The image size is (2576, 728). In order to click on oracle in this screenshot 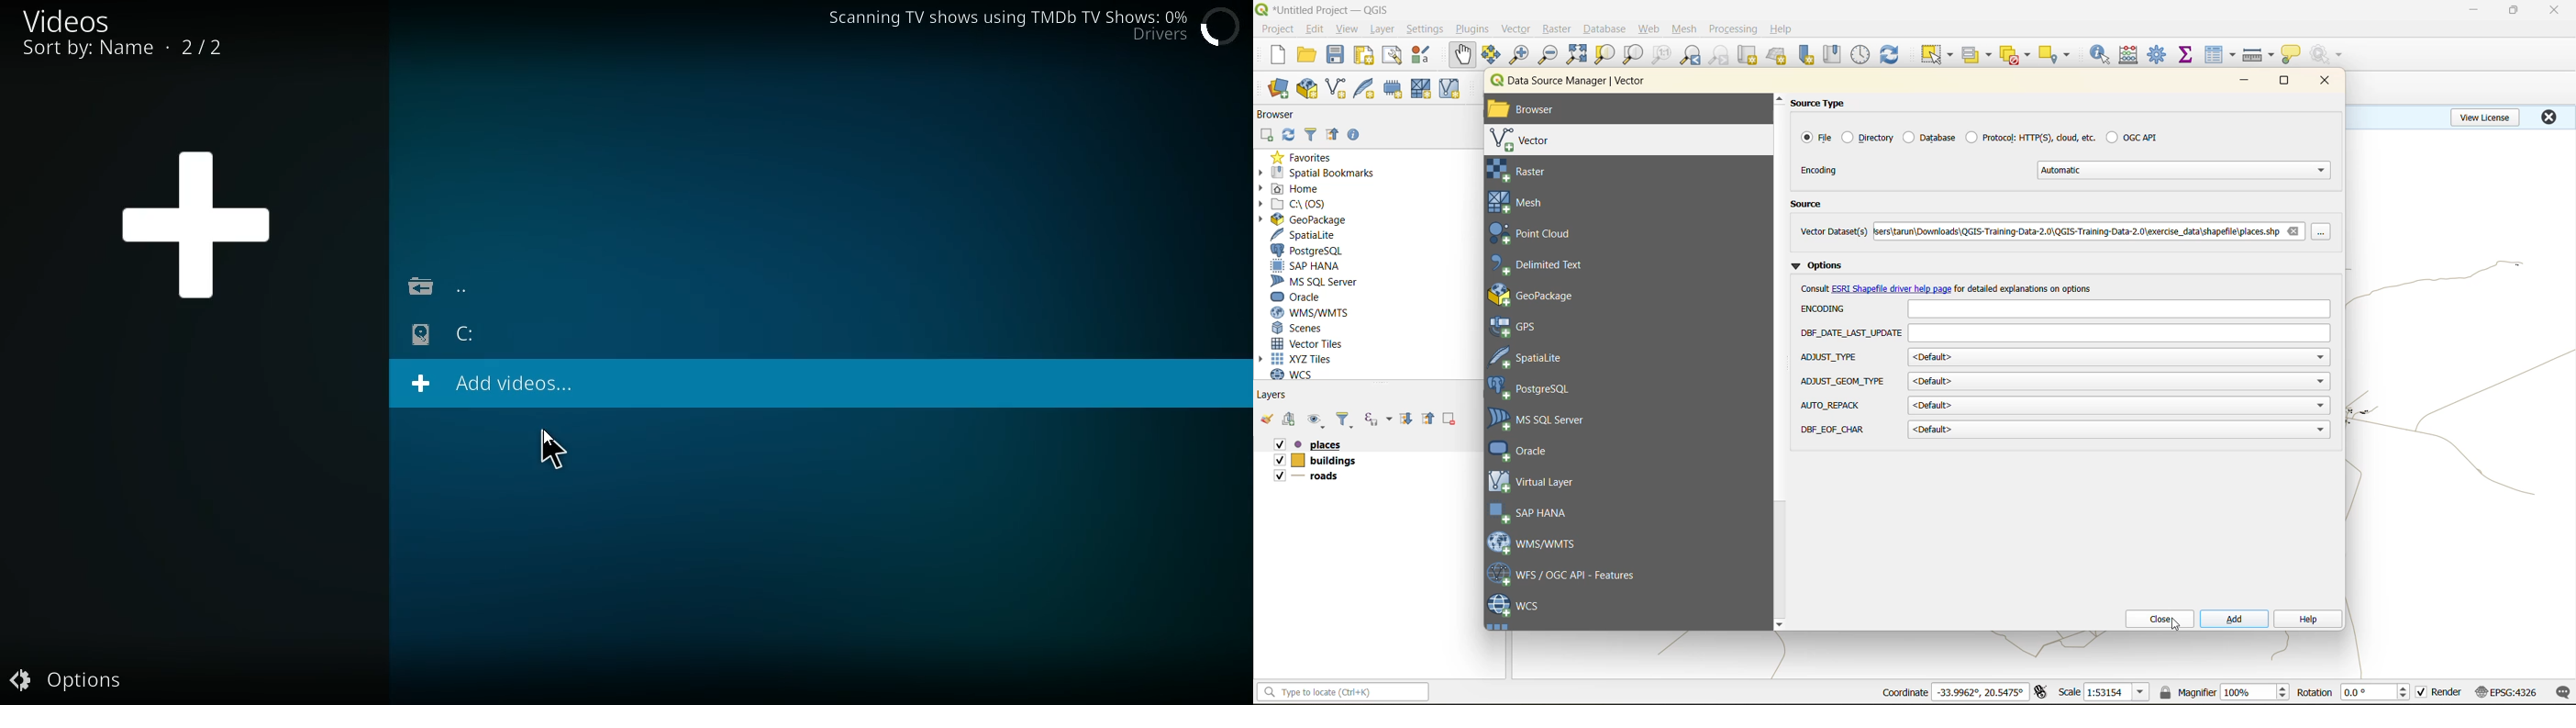, I will do `click(1301, 297)`.